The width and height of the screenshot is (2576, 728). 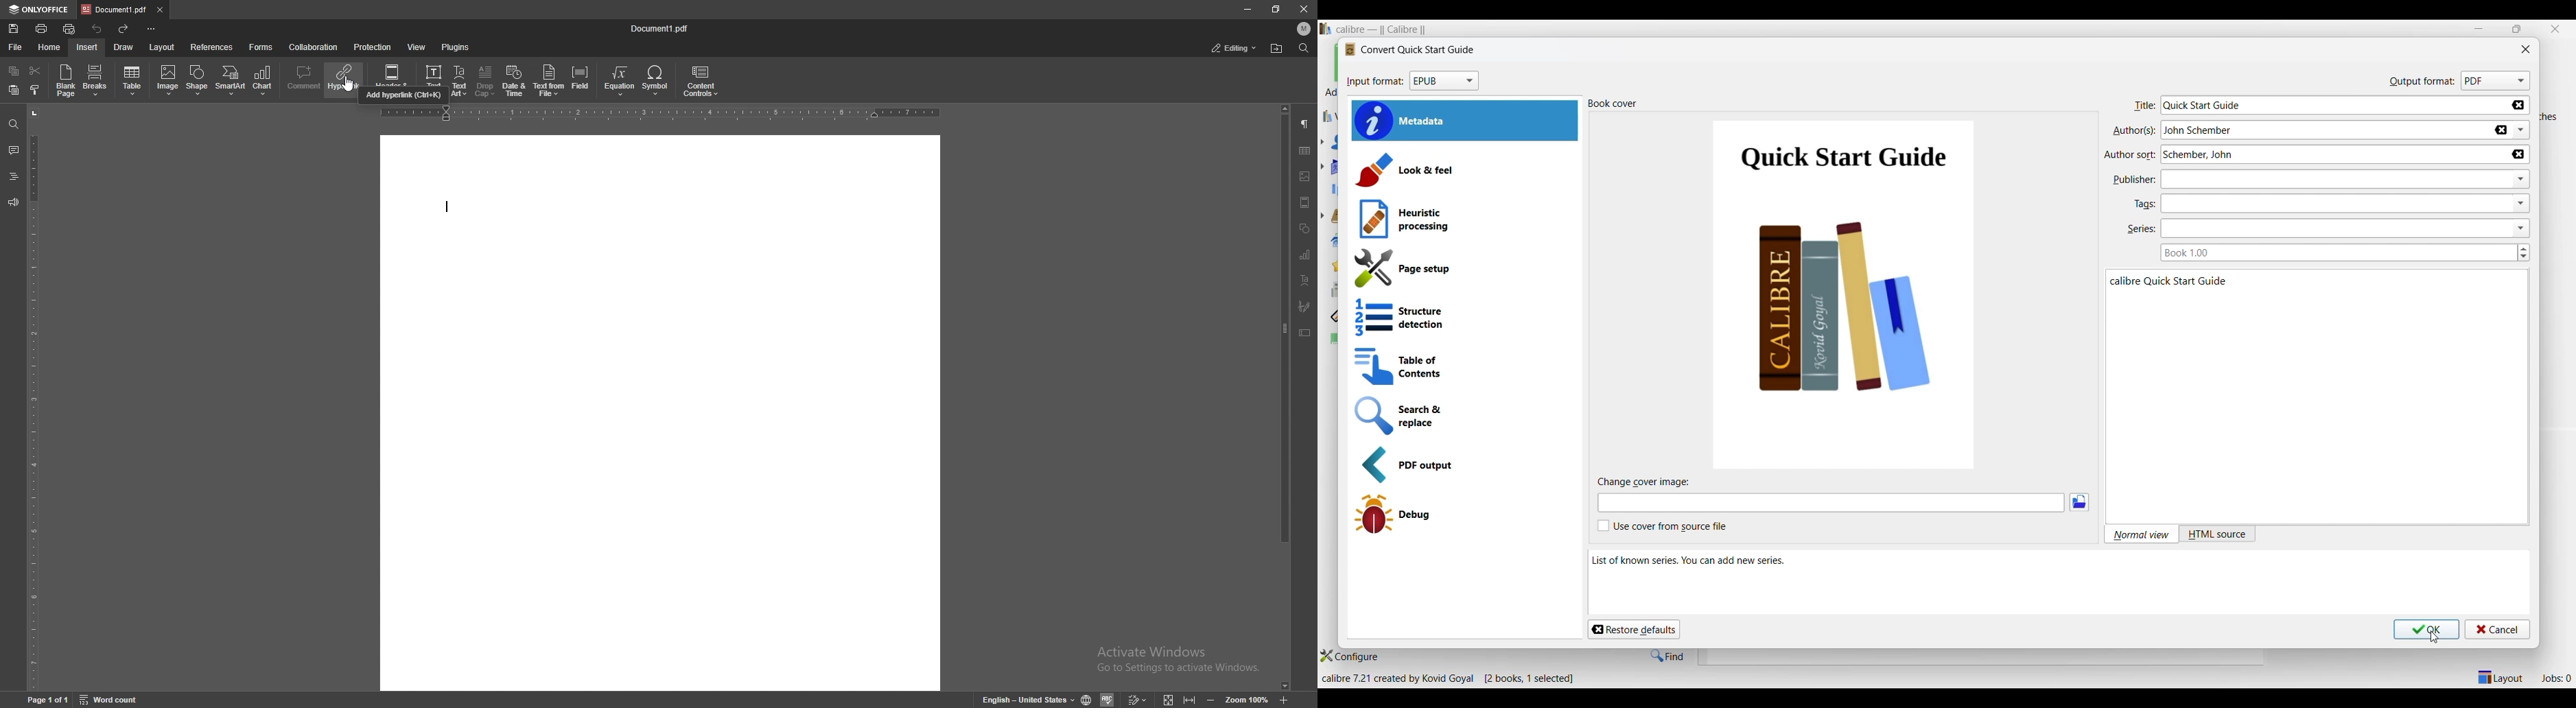 What do you see at coordinates (2058, 583) in the screenshot?
I see `Description of current selection` at bounding box center [2058, 583].